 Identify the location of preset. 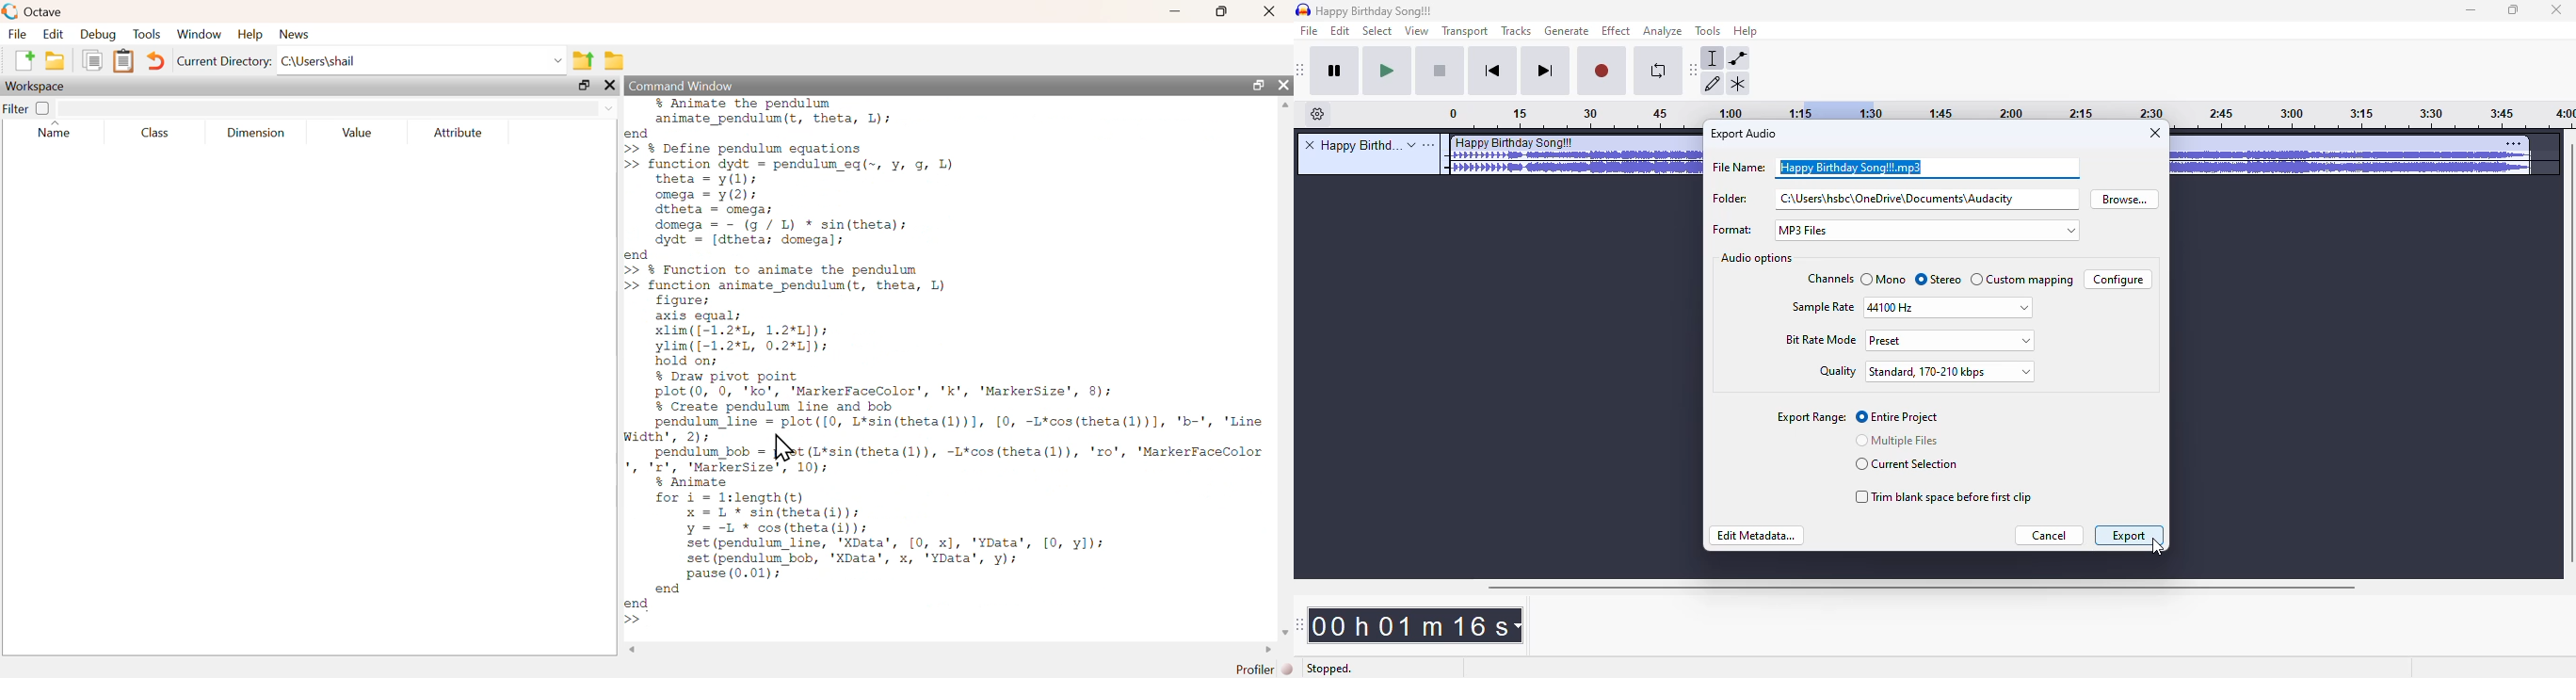
(1948, 341).